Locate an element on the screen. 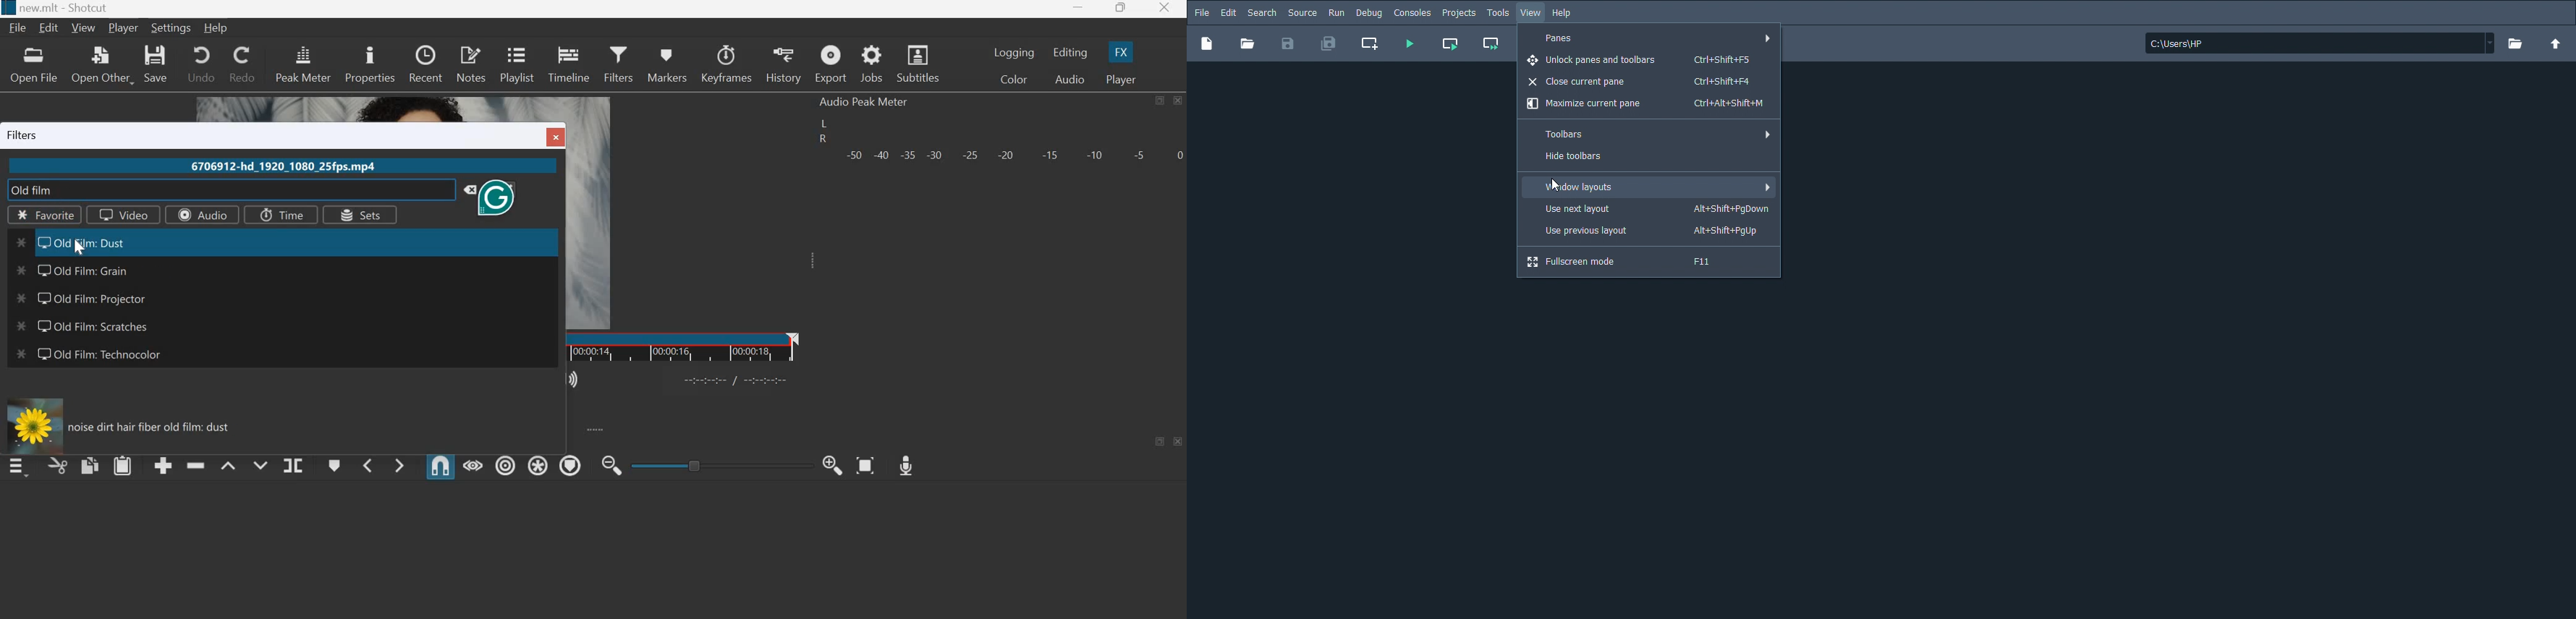  Filters is located at coordinates (618, 62).